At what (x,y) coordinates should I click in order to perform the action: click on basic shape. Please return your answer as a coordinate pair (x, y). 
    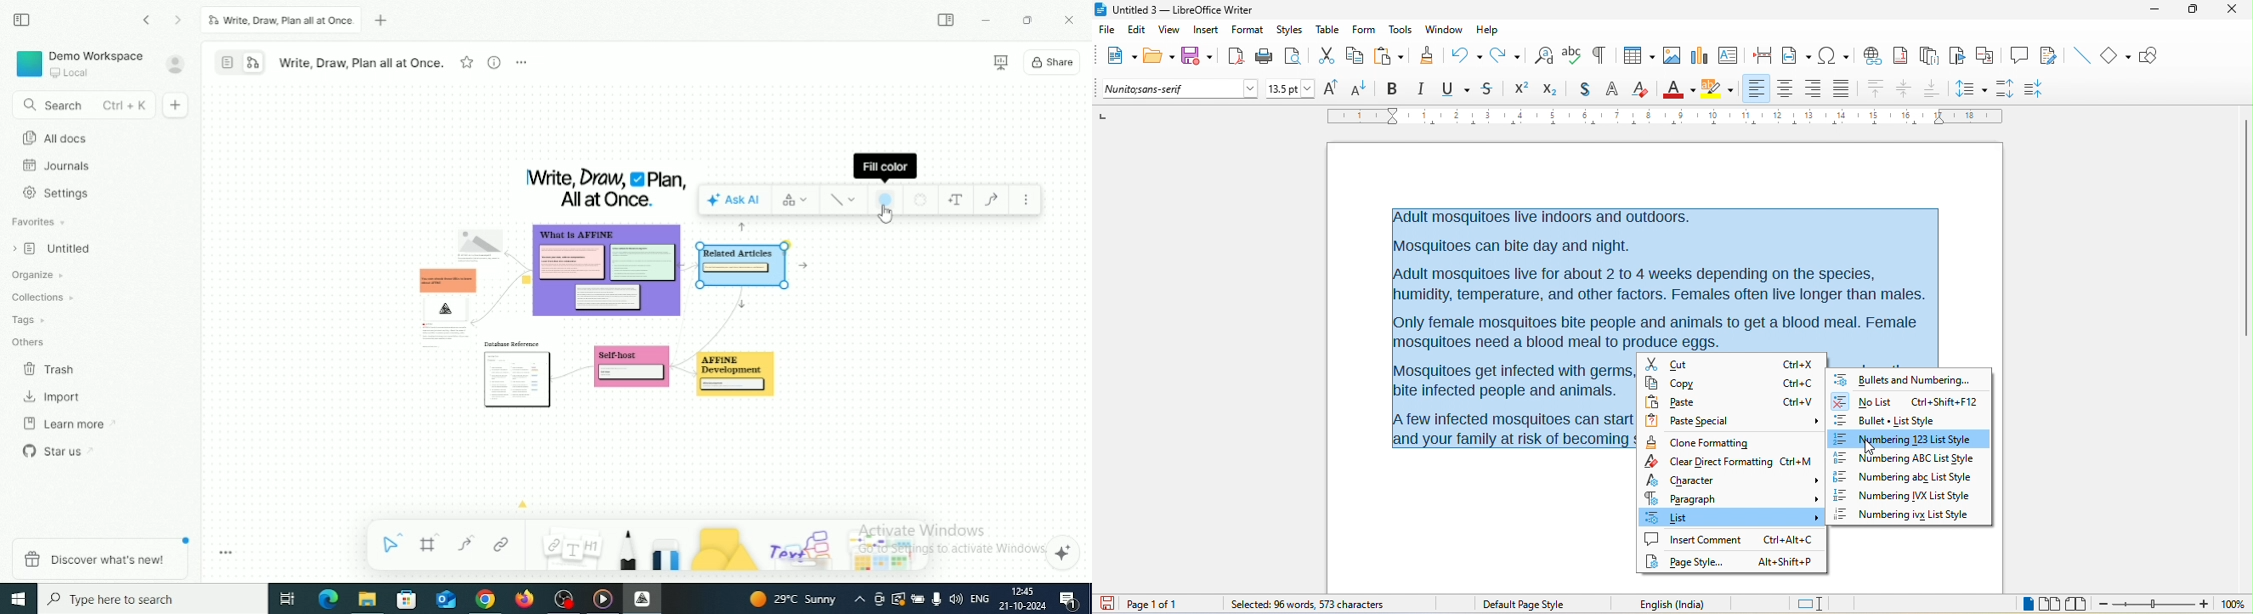
    Looking at the image, I should click on (2118, 56).